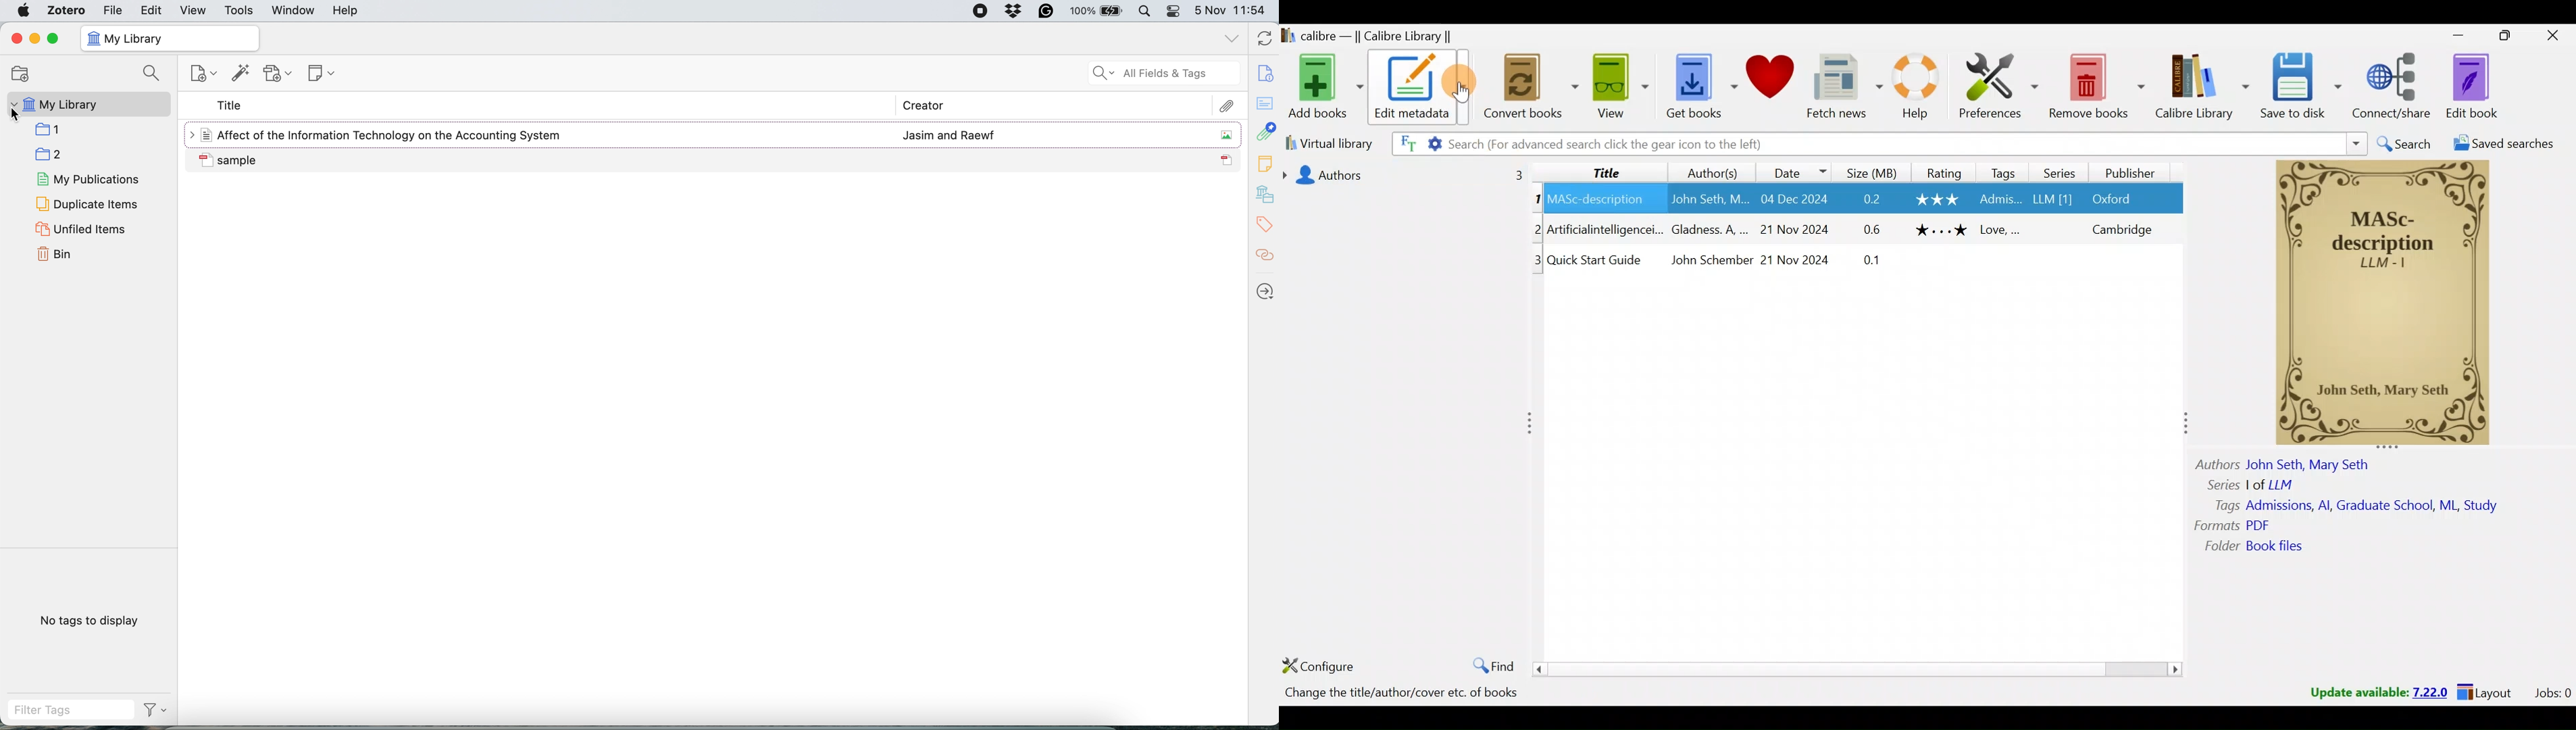 The height and width of the screenshot is (756, 2576). What do you see at coordinates (46, 709) in the screenshot?
I see `filter tags` at bounding box center [46, 709].